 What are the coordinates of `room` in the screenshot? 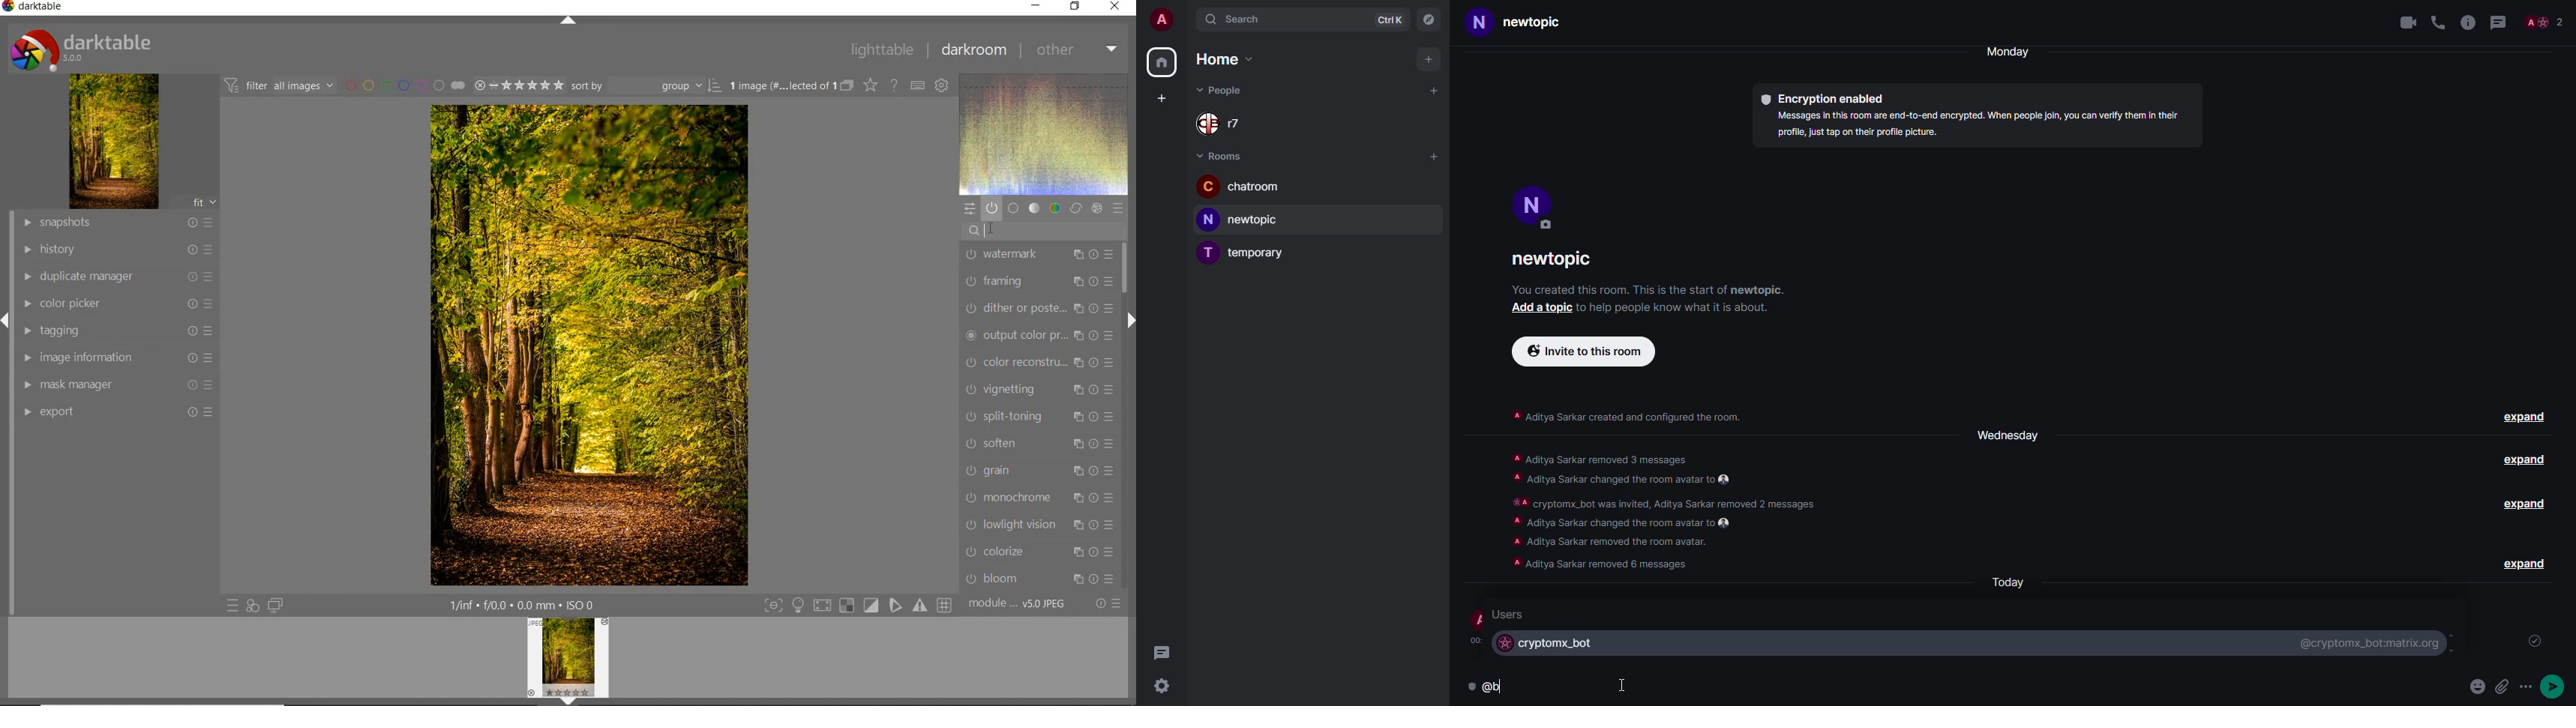 It's located at (1528, 22).